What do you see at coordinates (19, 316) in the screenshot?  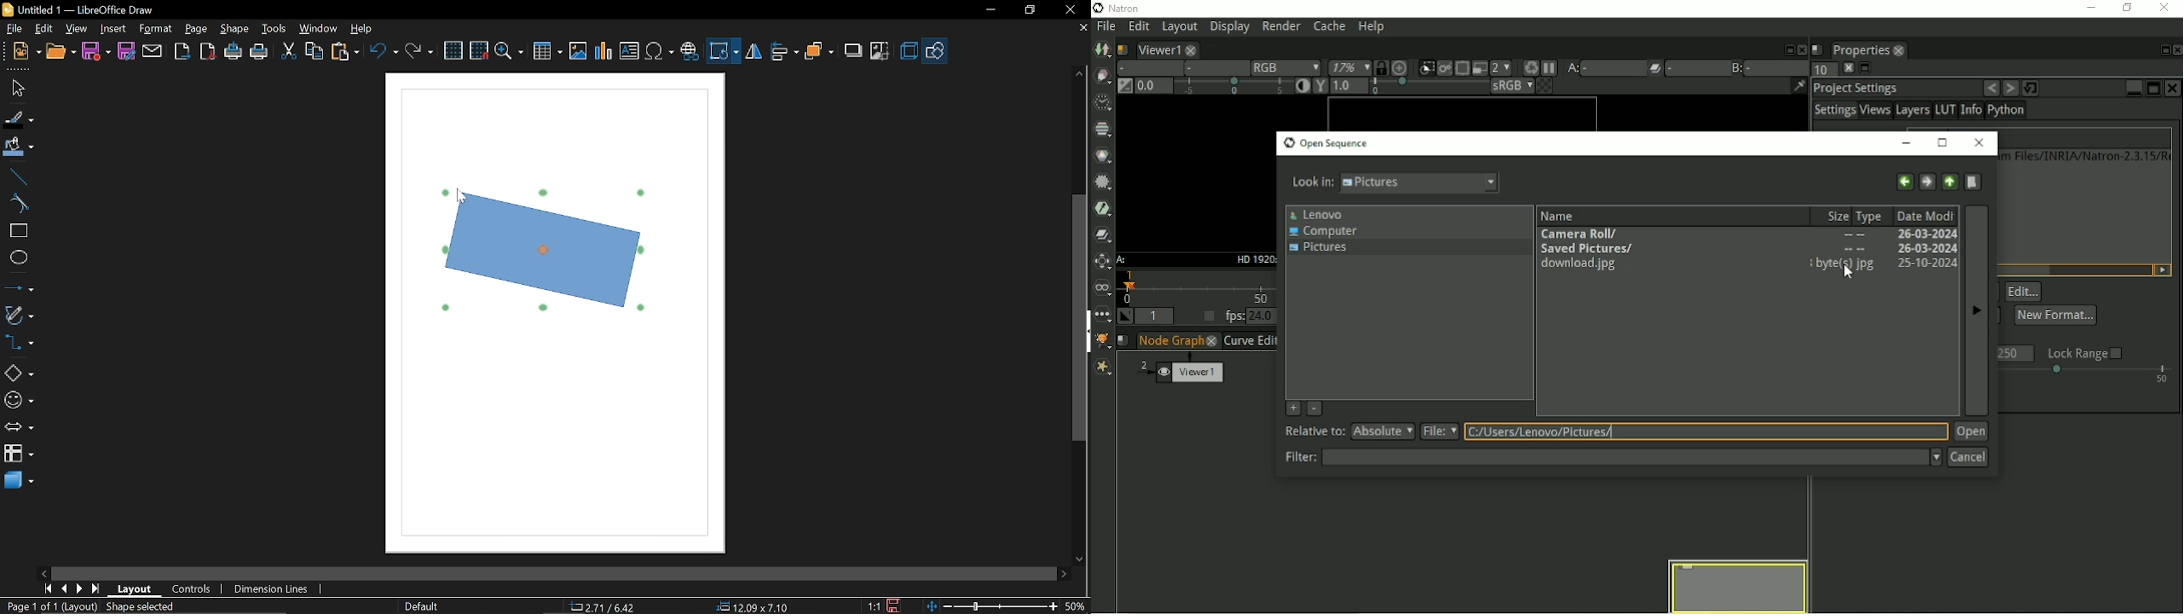 I see `curves and polygons` at bounding box center [19, 316].